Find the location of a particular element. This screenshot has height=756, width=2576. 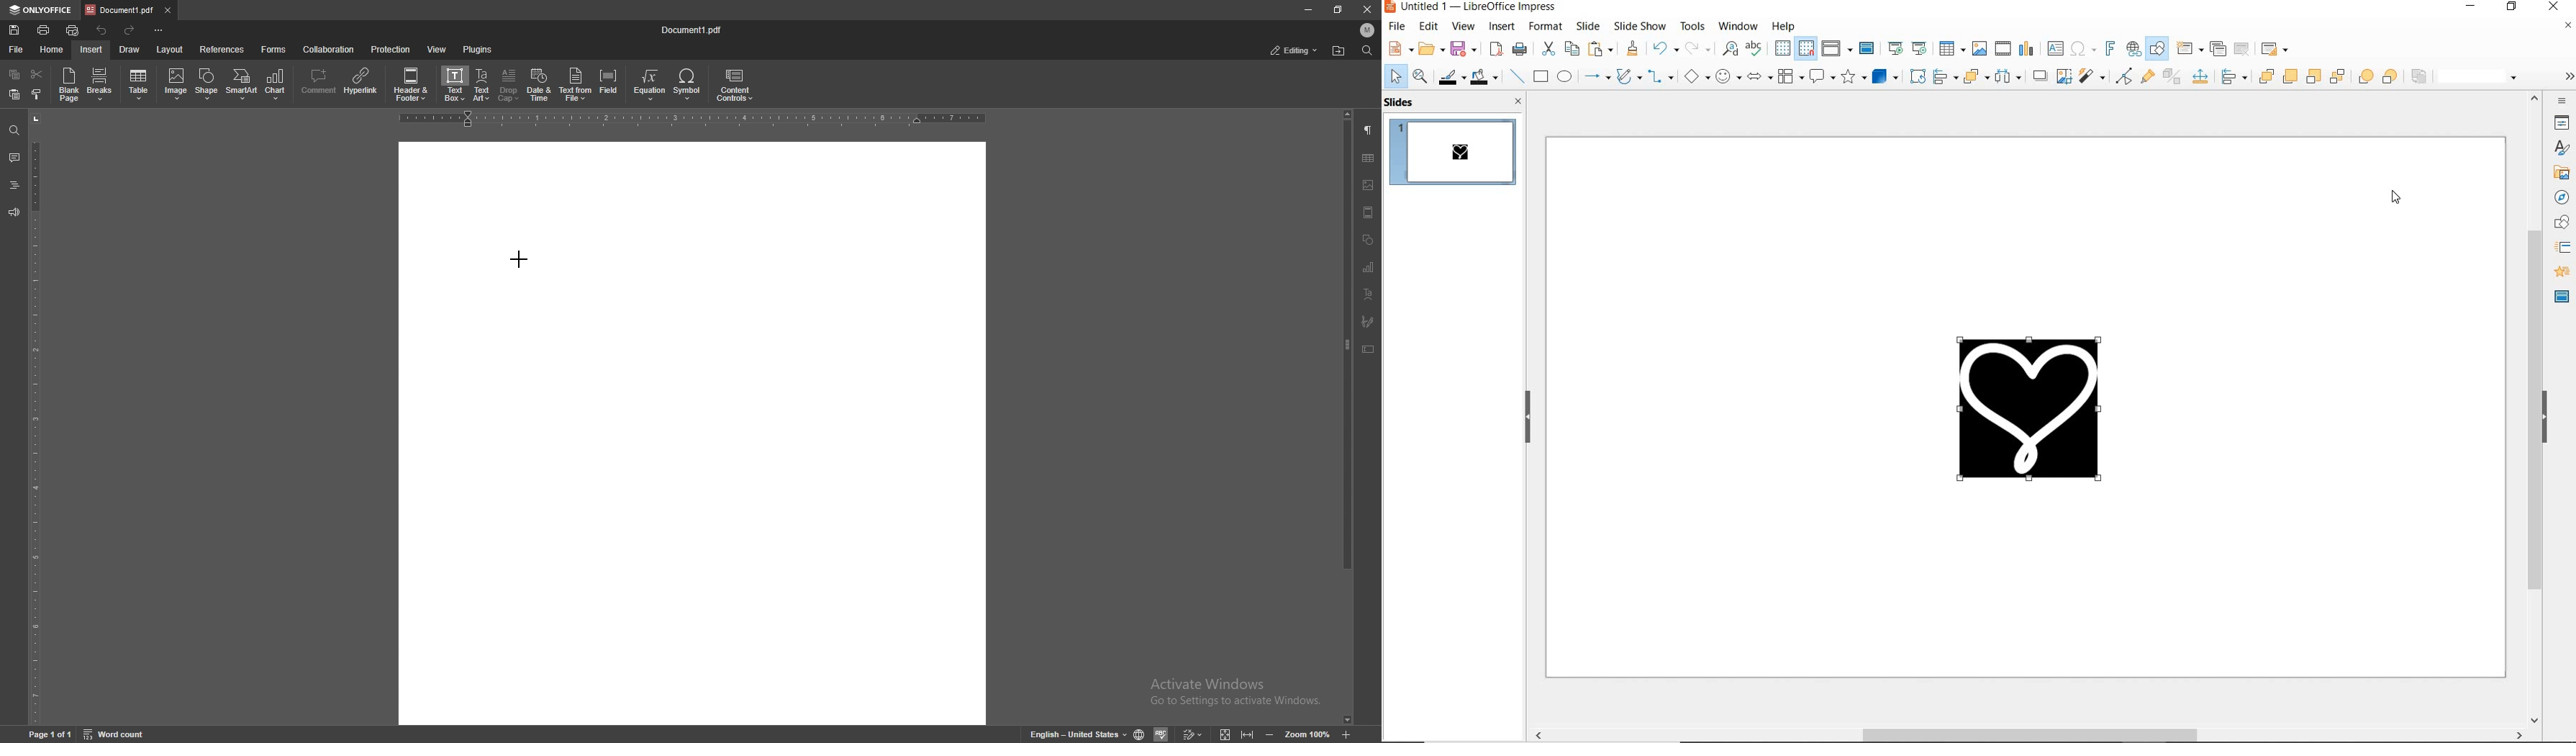

doc is located at coordinates (693, 433).